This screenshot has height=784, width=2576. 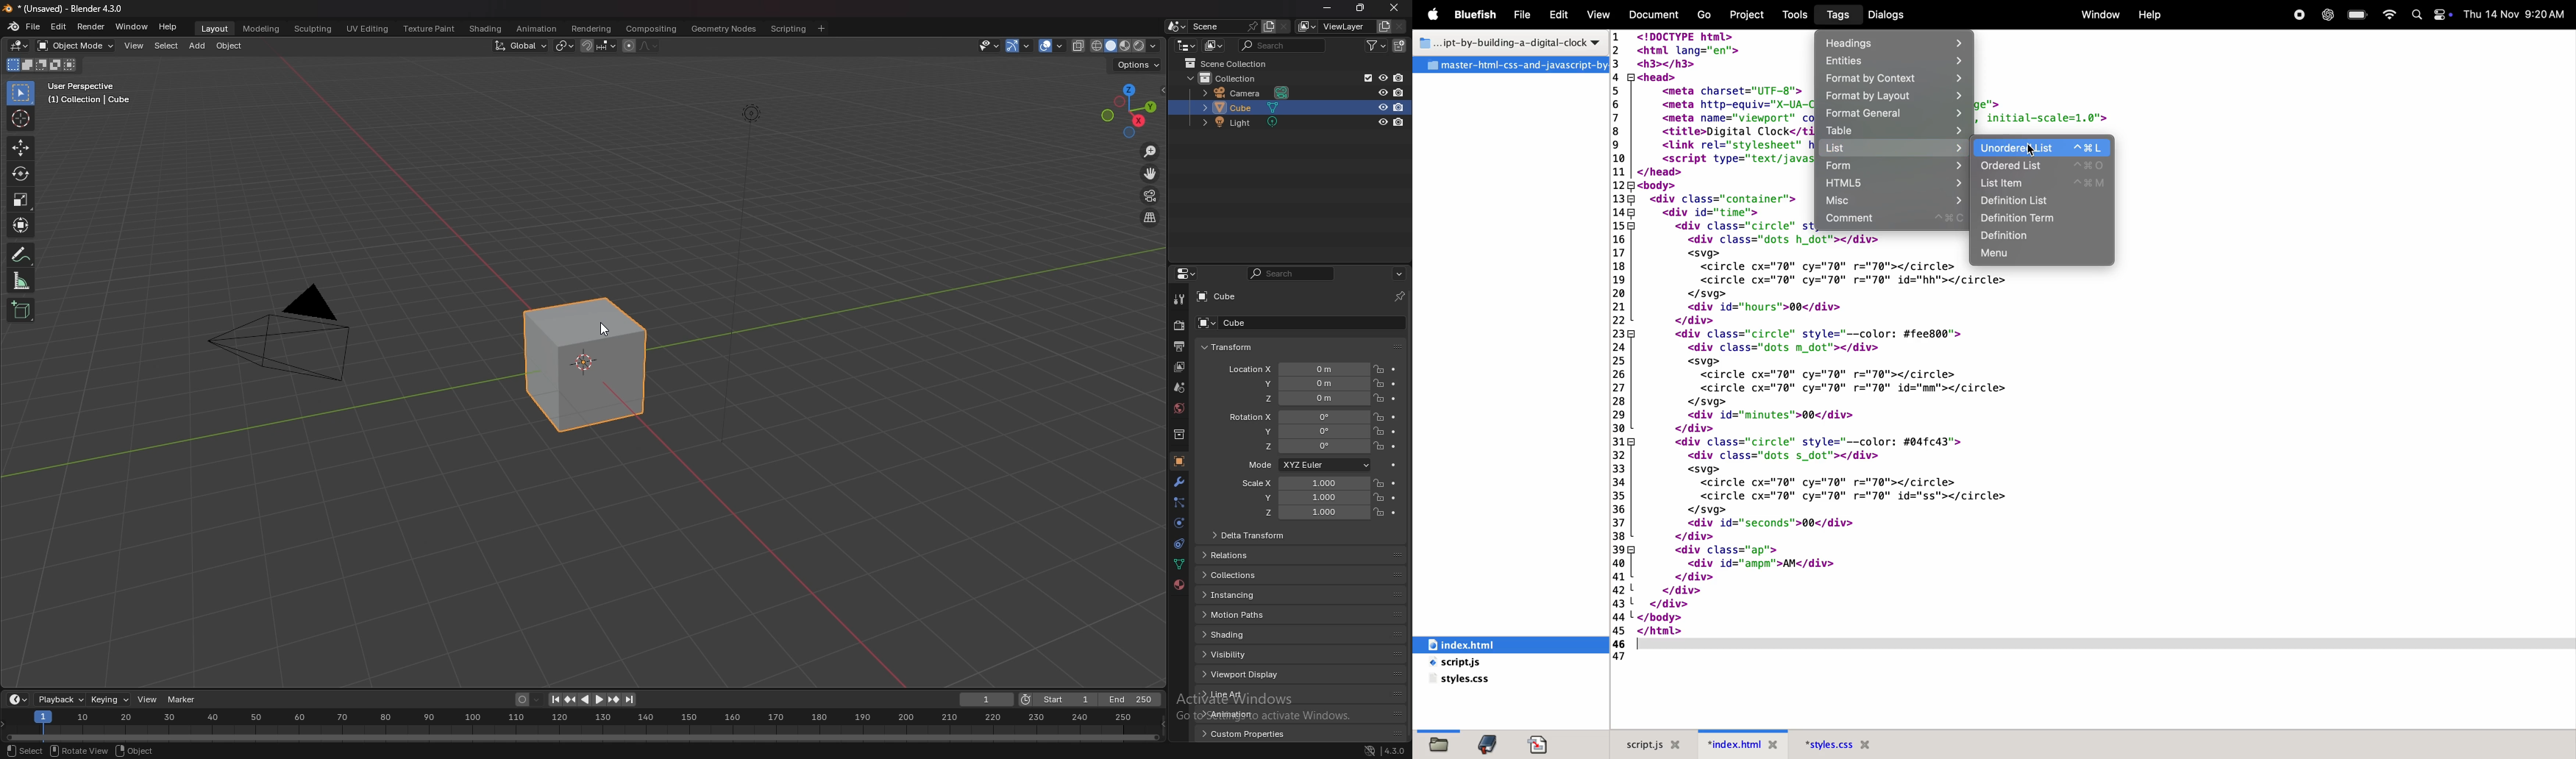 What do you see at coordinates (1541, 744) in the screenshot?
I see `document` at bounding box center [1541, 744].